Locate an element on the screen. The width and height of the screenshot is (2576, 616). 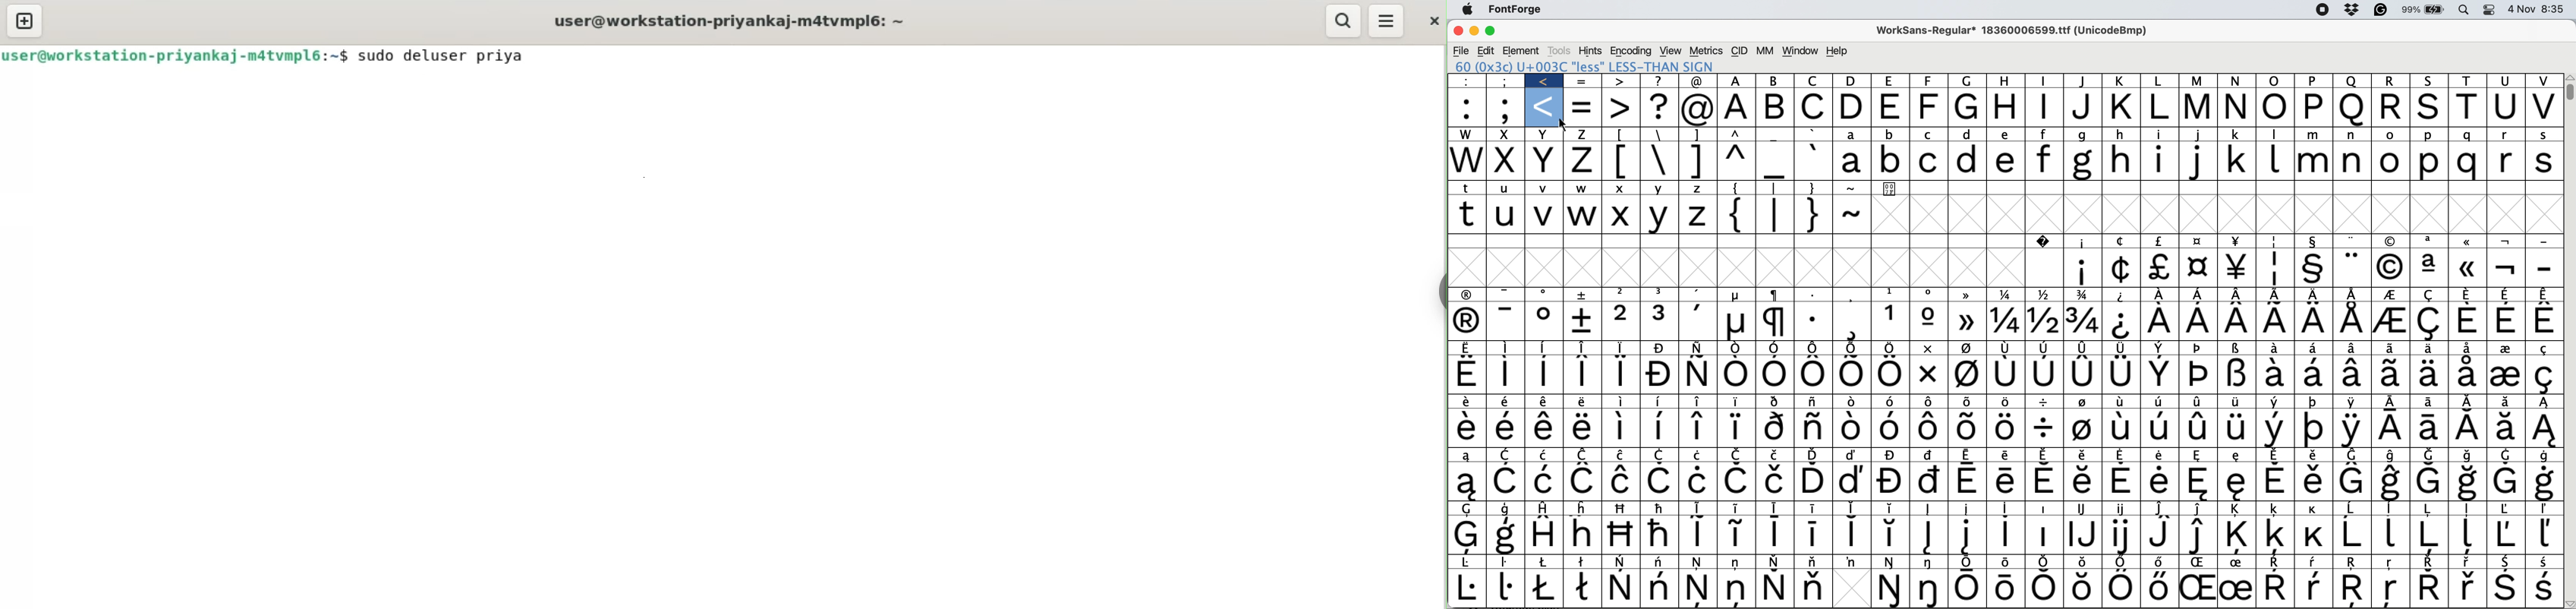
Symbol is located at coordinates (1543, 533).